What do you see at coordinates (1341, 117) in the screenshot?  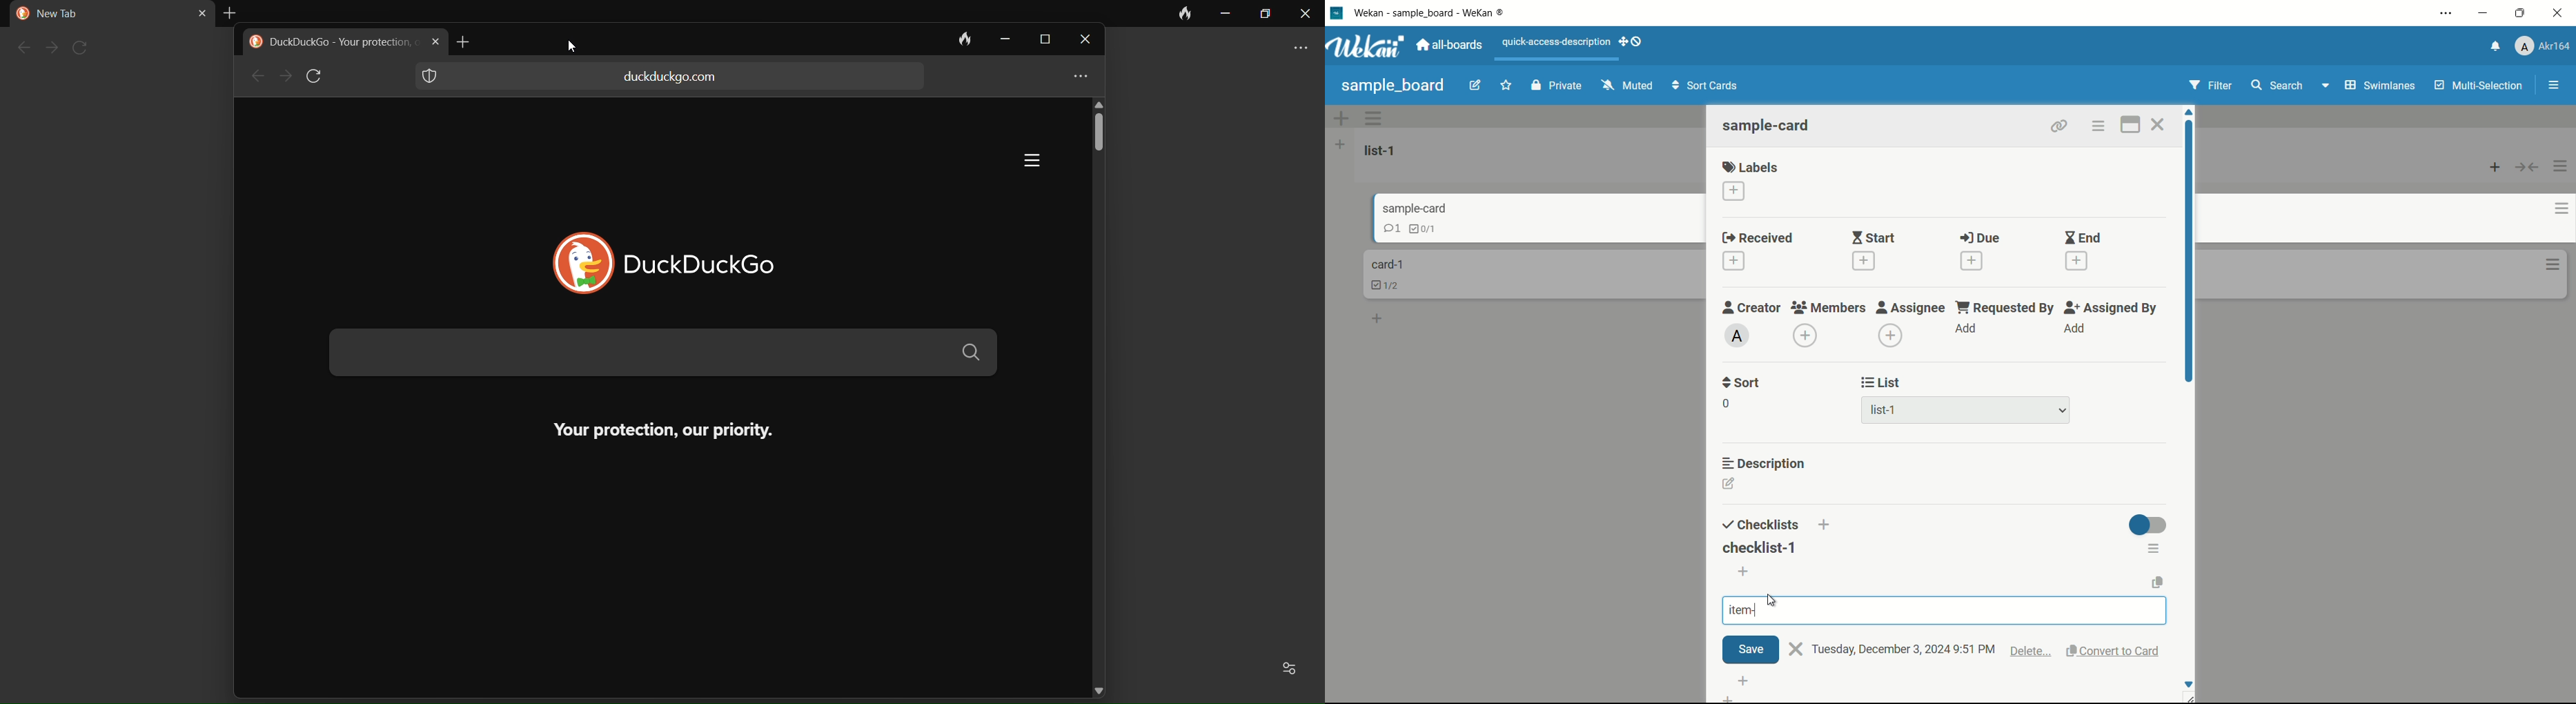 I see `add swimlane` at bounding box center [1341, 117].